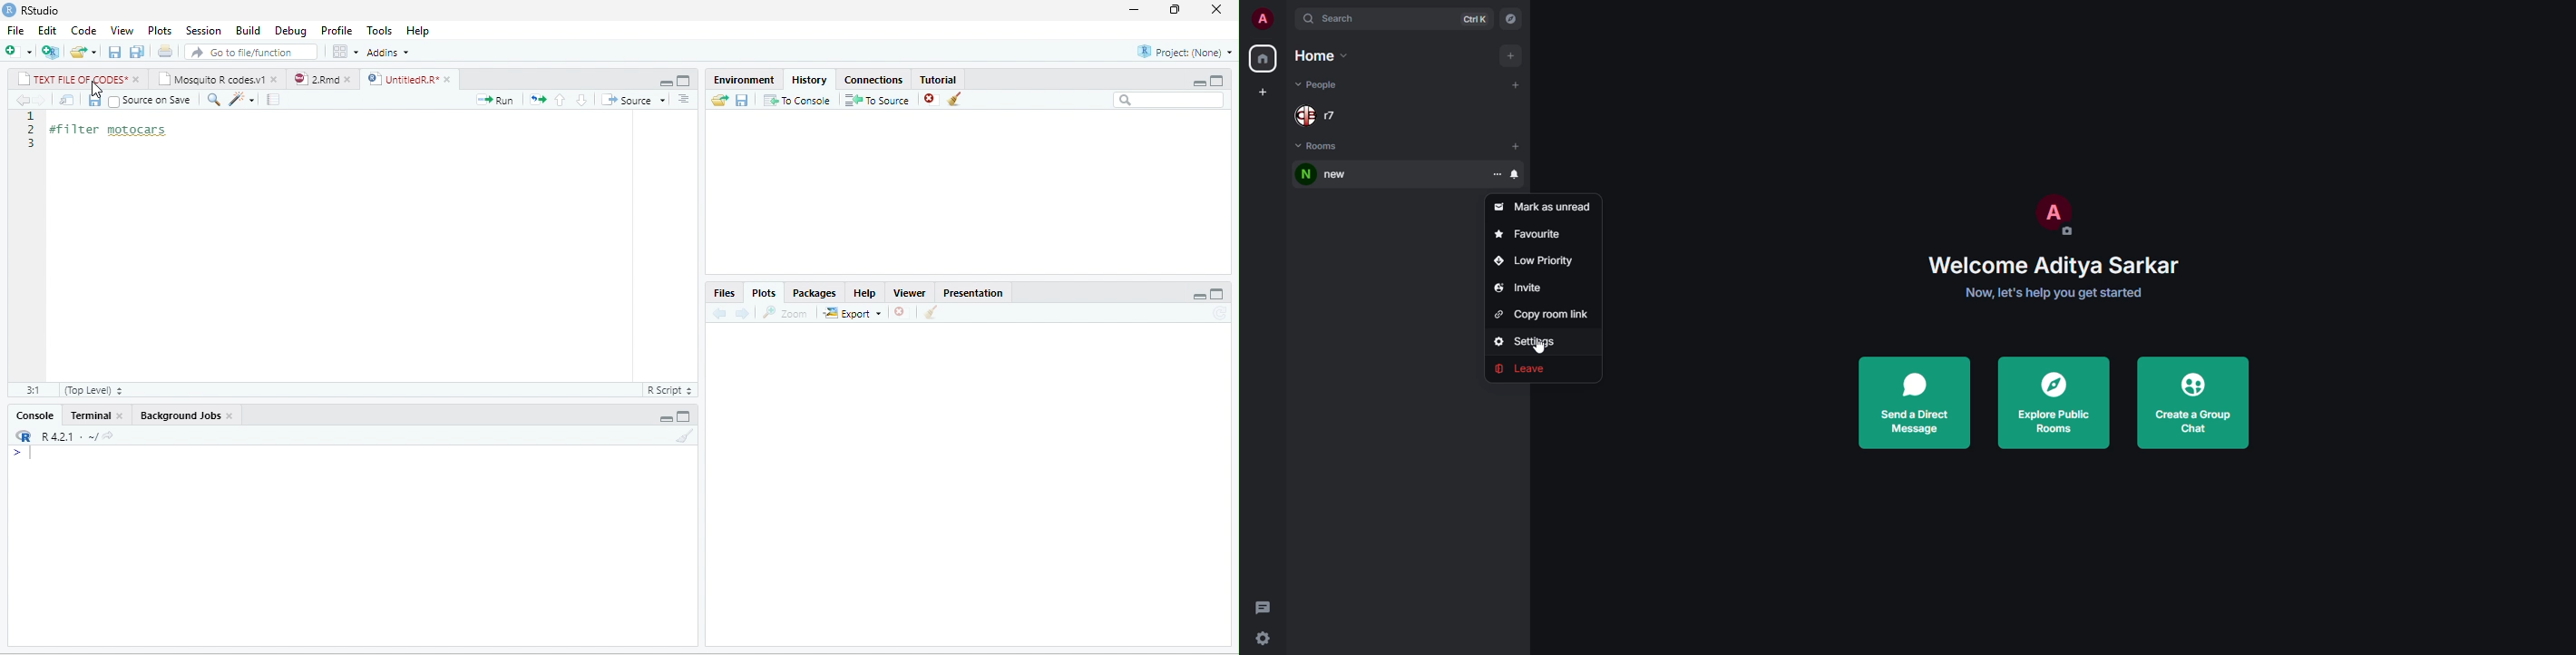 The width and height of the screenshot is (2576, 672). Describe the element at coordinates (9, 10) in the screenshot. I see `logo` at that location.